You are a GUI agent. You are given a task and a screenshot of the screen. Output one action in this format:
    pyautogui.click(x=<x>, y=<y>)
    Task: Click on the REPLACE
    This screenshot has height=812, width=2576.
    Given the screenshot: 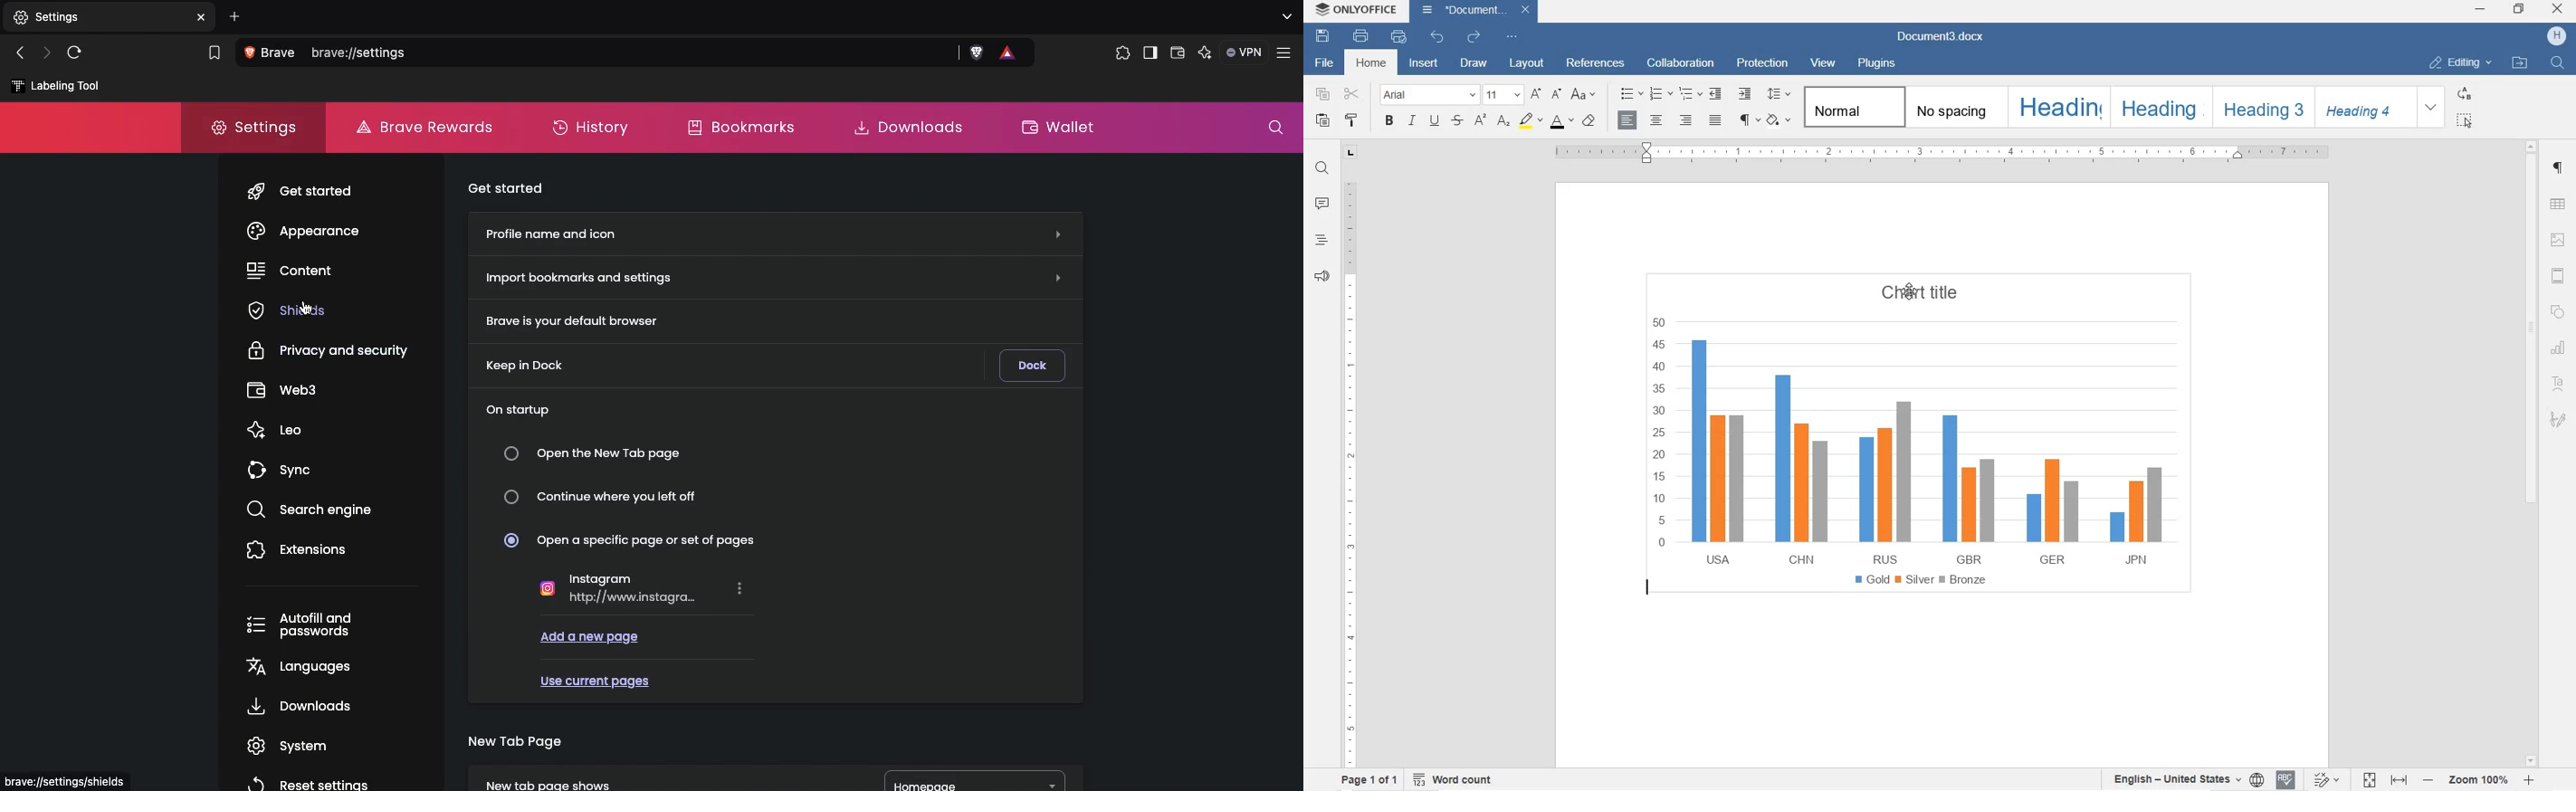 What is the action you would take?
    pyautogui.click(x=2463, y=93)
    